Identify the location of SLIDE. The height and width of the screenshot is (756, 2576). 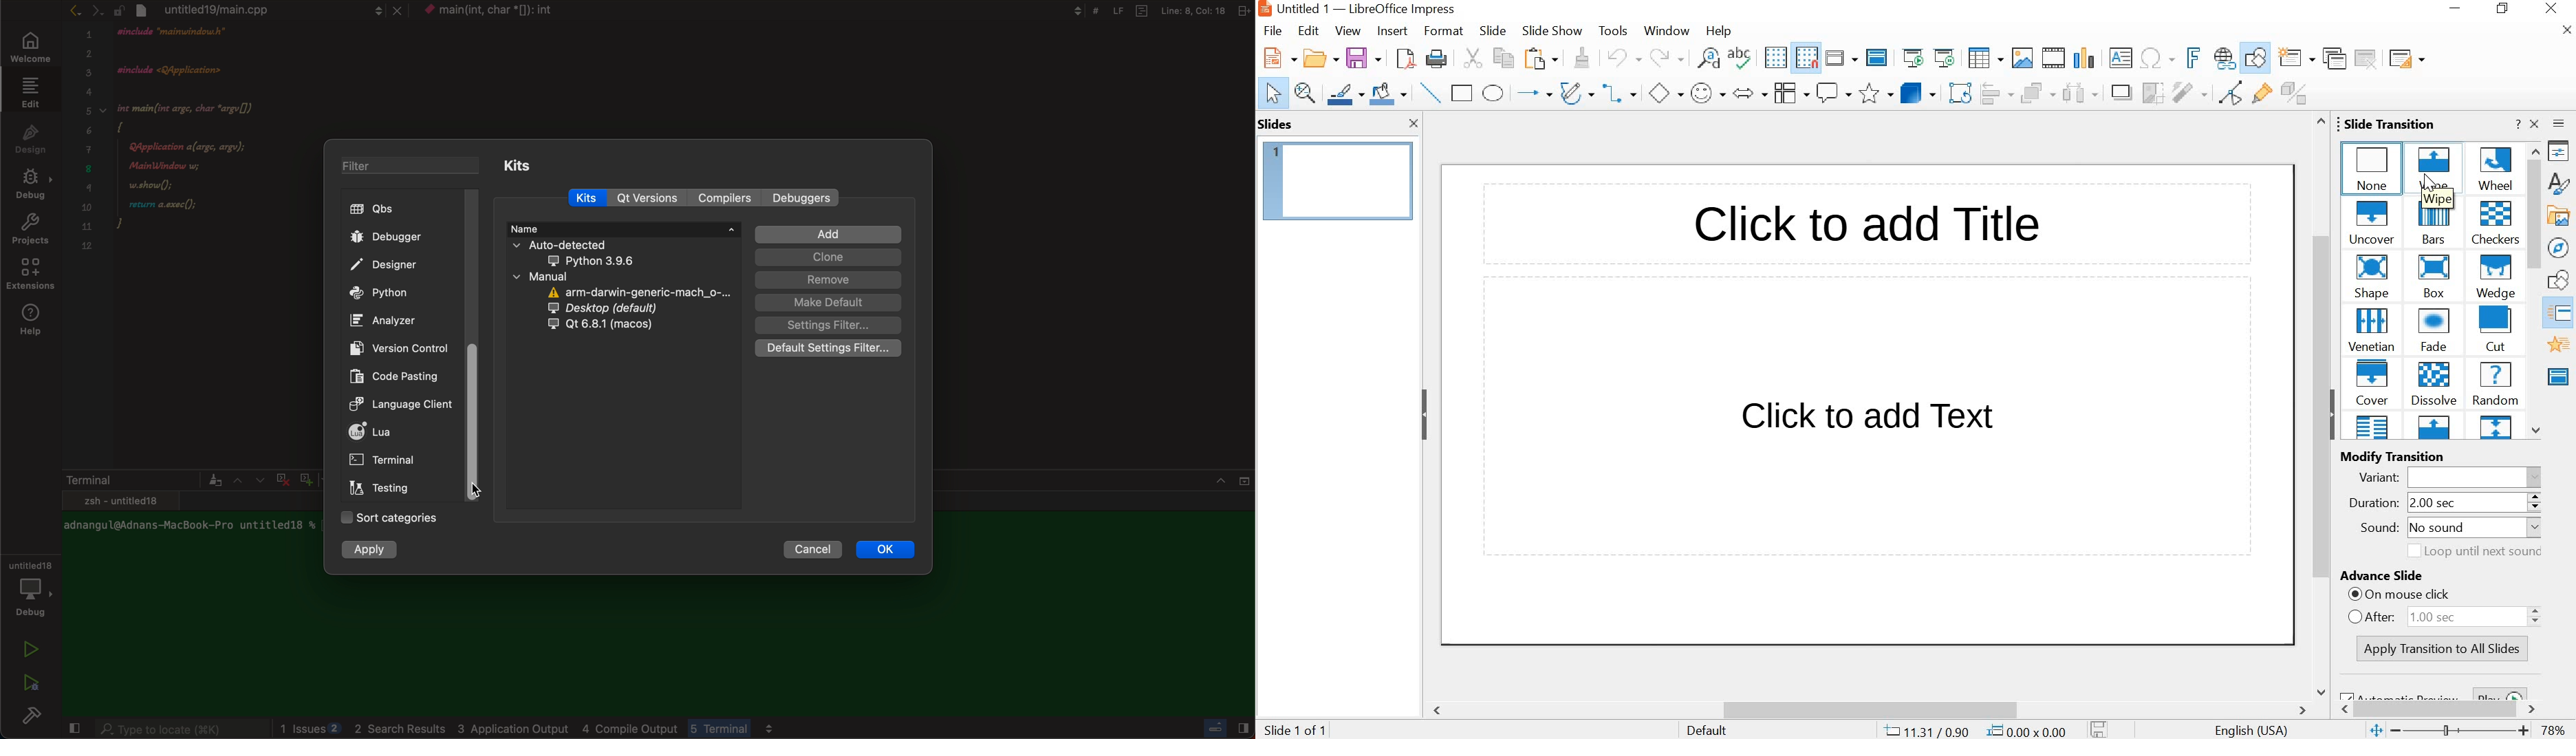
(1491, 30).